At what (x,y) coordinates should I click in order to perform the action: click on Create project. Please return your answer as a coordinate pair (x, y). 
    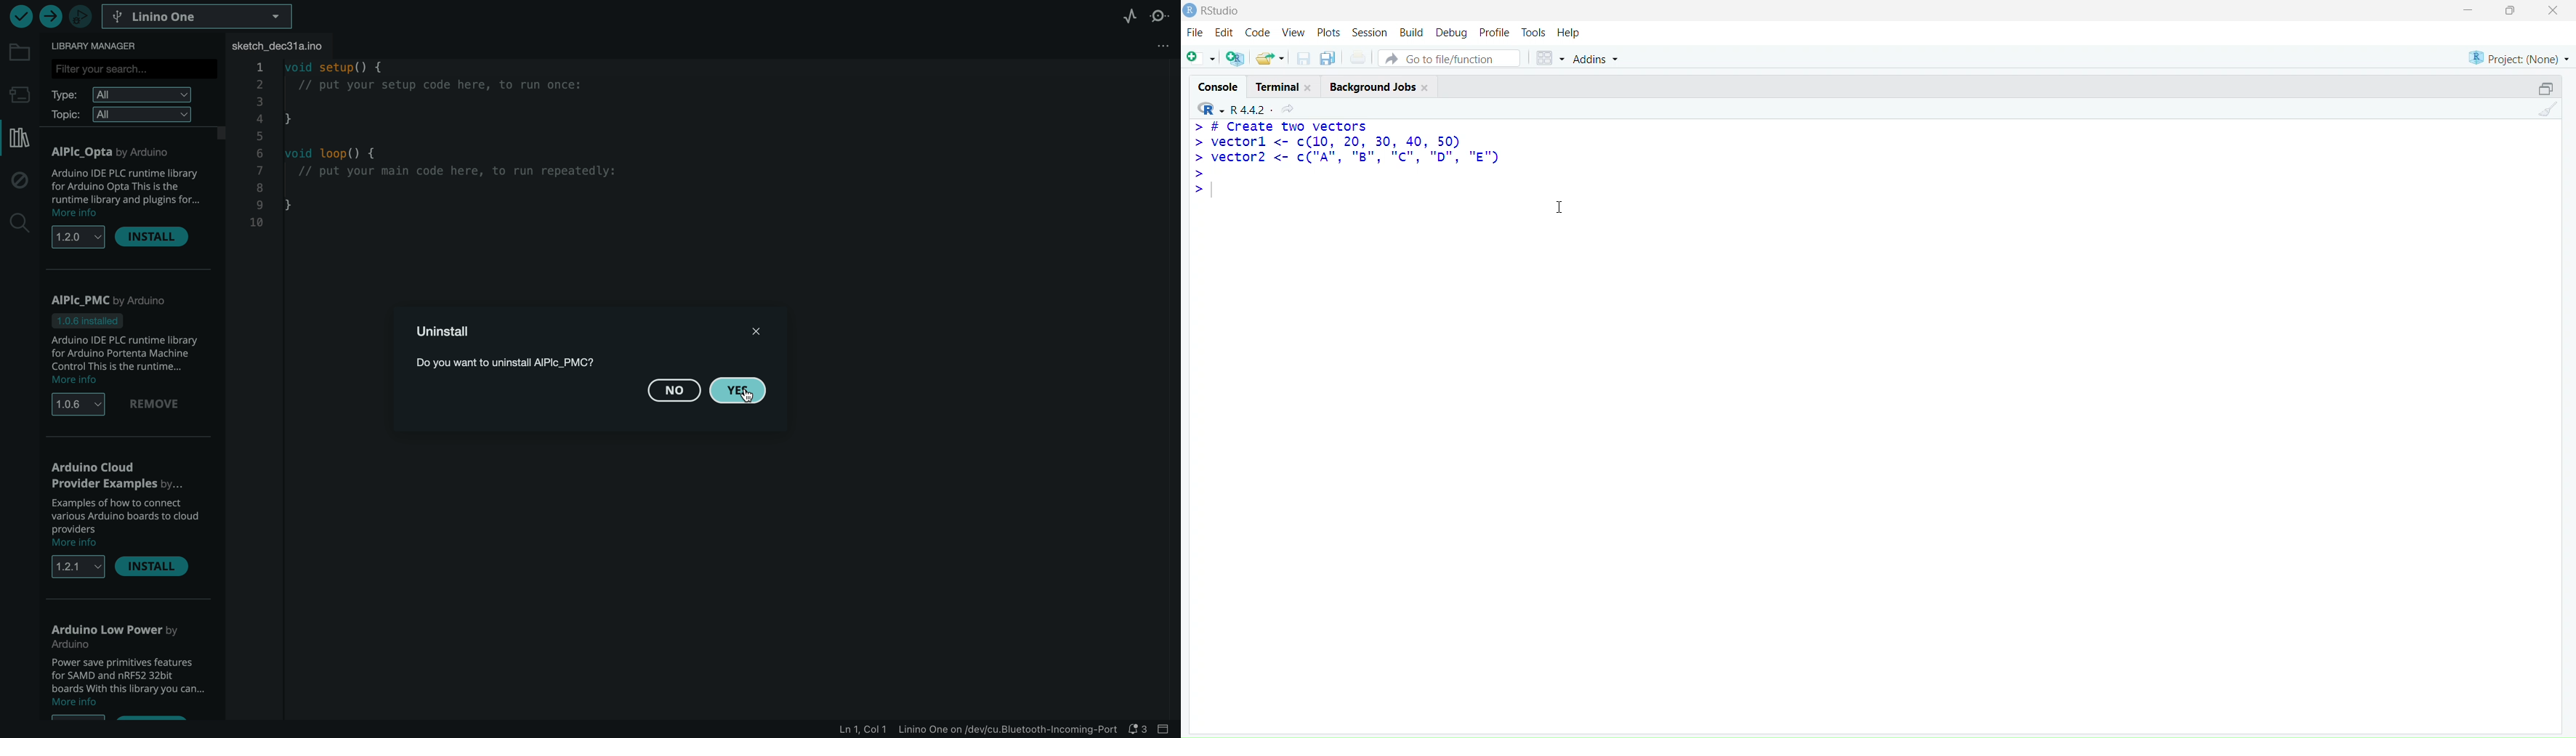
    Looking at the image, I should click on (1236, 58).